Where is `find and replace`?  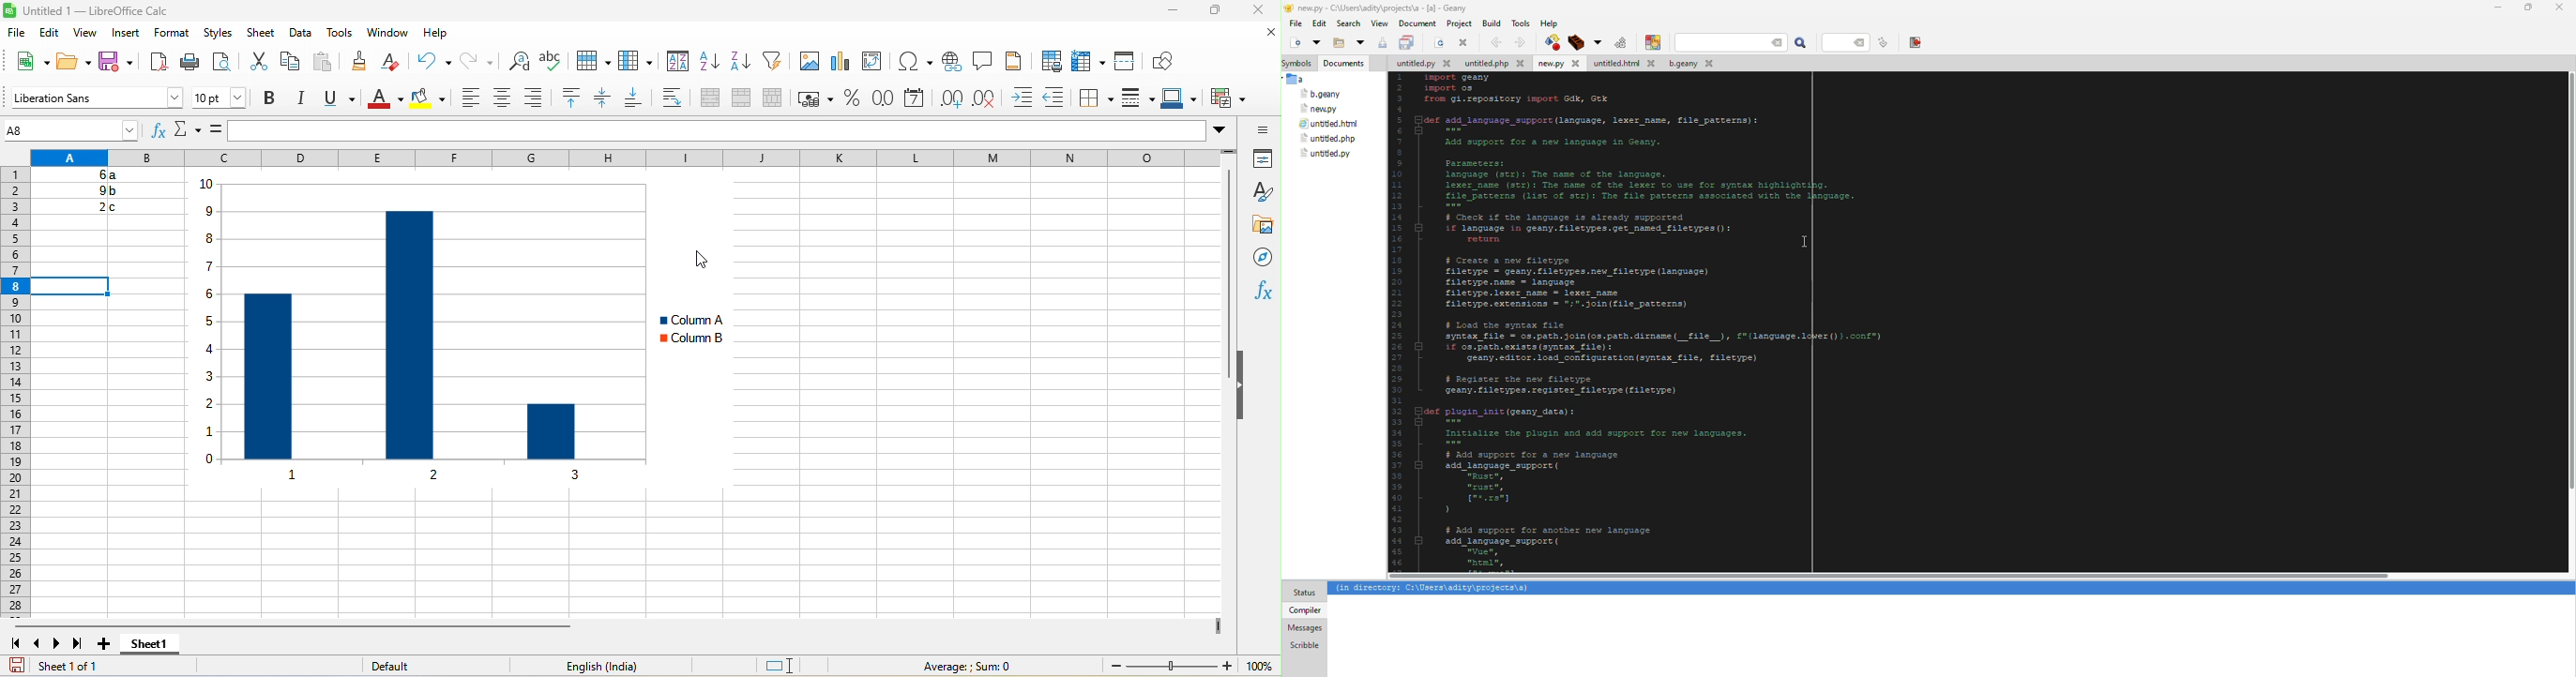
find and replace is located at coordinates (522, 67).